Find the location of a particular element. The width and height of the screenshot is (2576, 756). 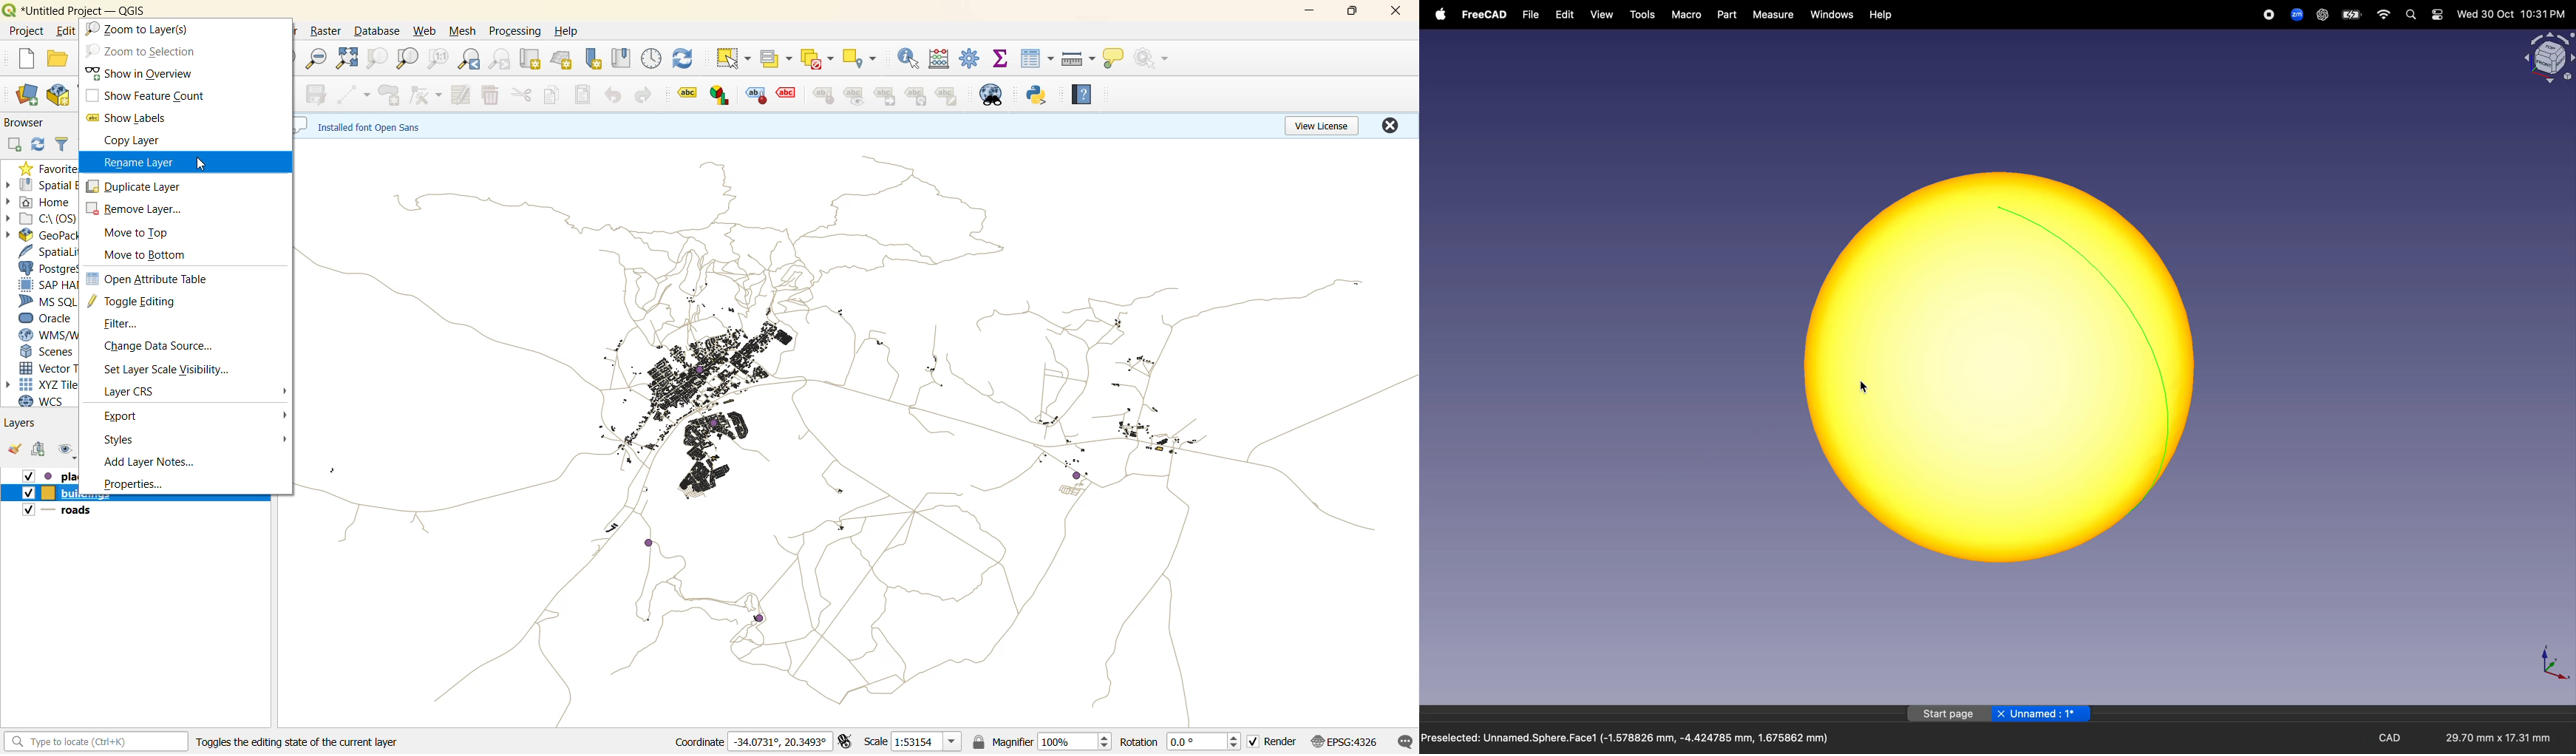

object view is located at coordinates (2547, 56).